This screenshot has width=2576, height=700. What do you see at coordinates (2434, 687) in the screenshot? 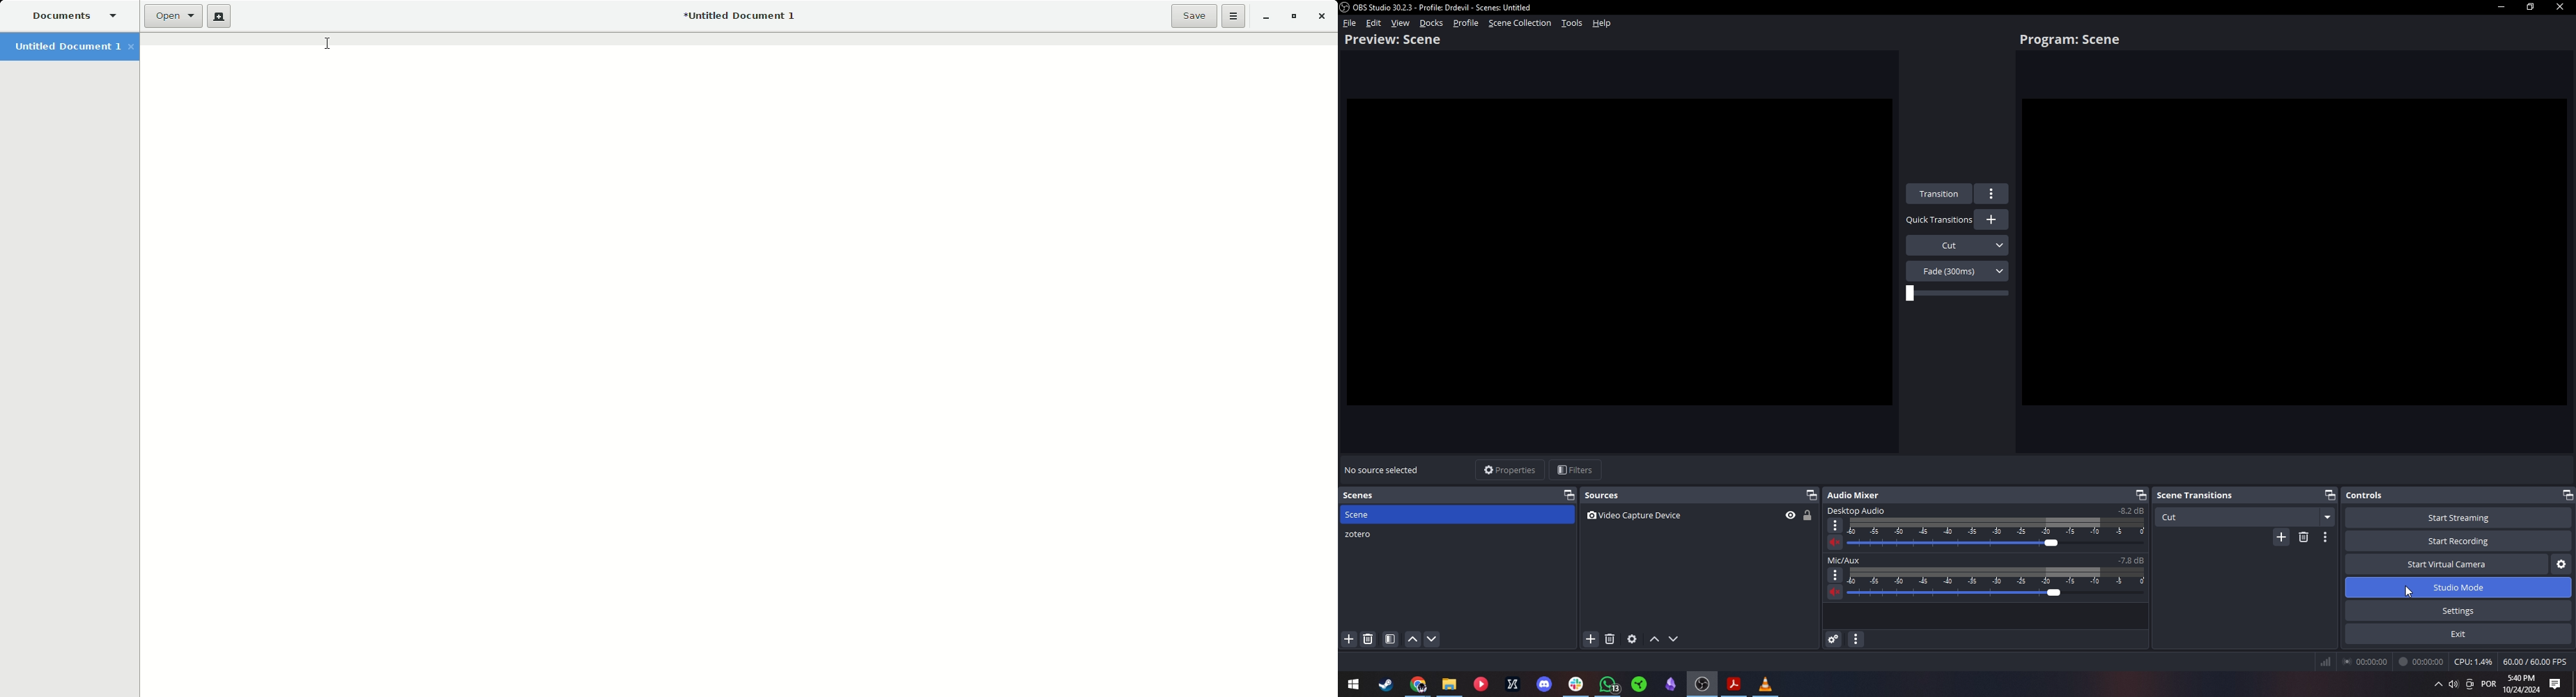
I see `show hidden icons` at bounding box center [2434, 687].